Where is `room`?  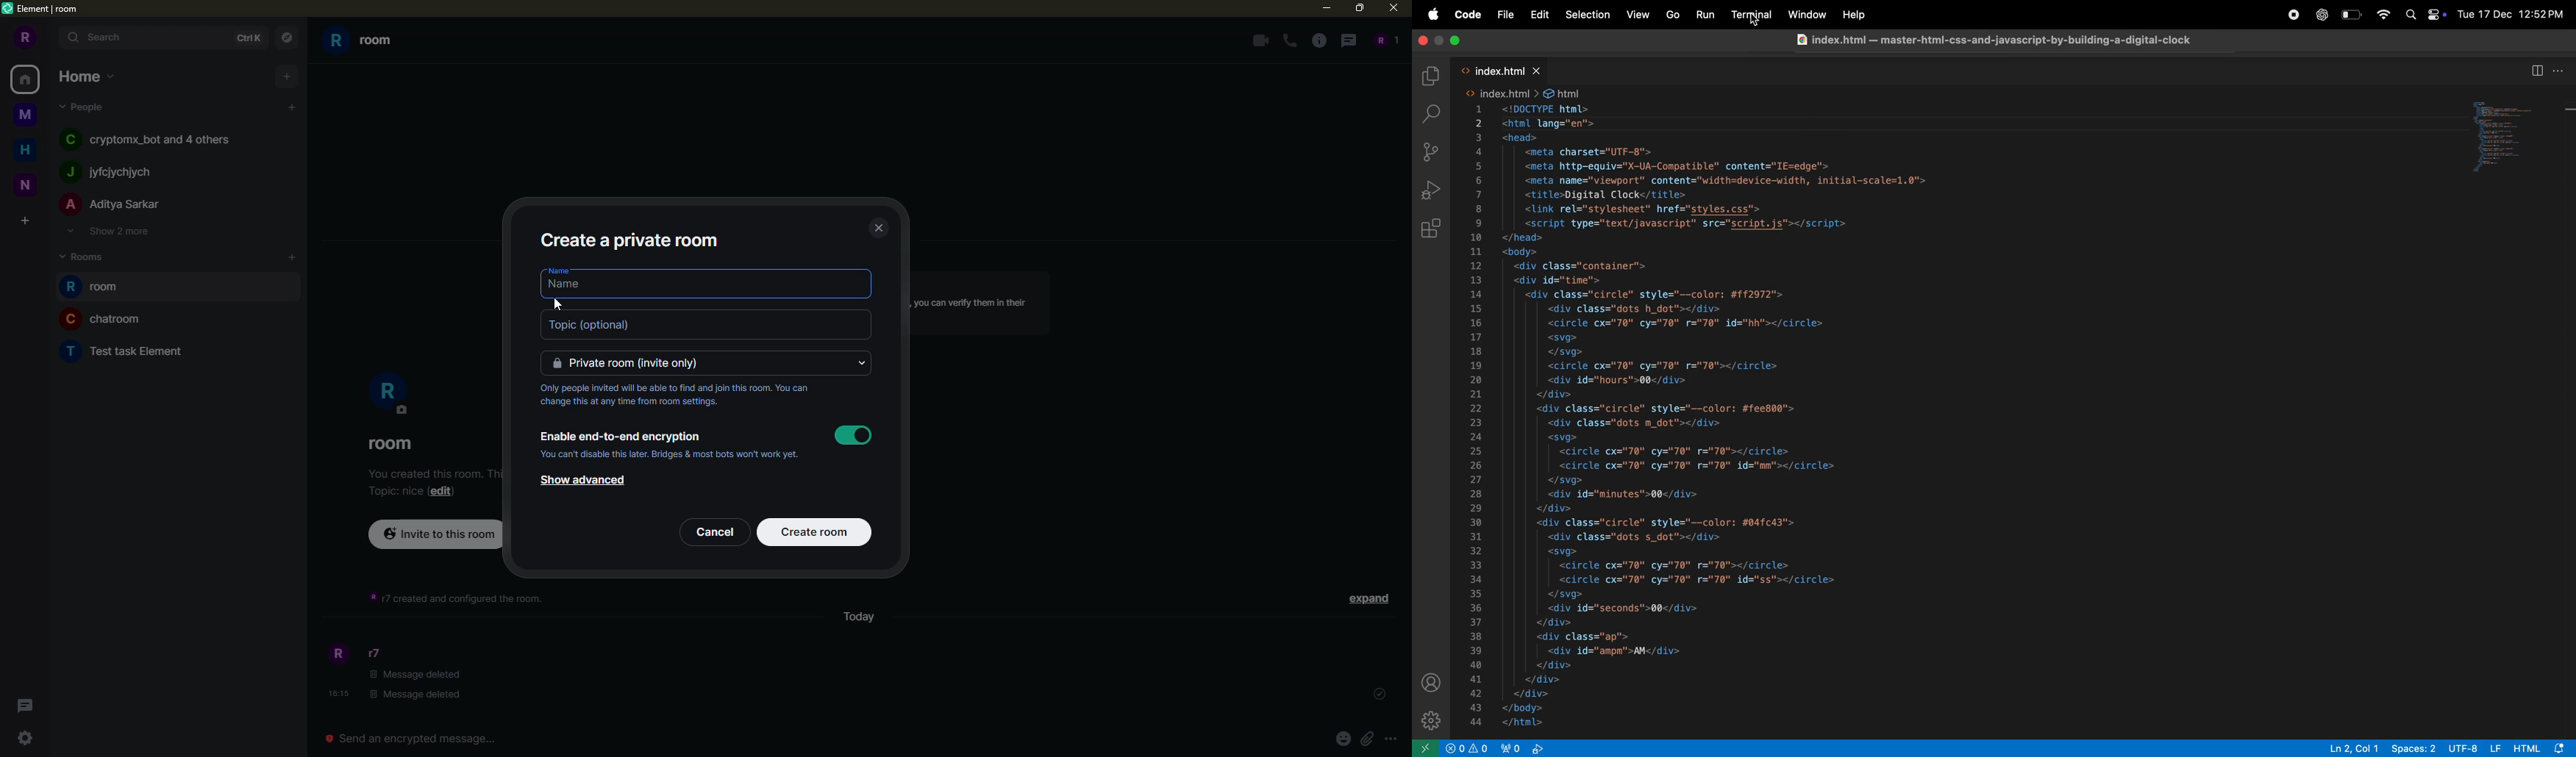
room is located at coordinates (129, 351).